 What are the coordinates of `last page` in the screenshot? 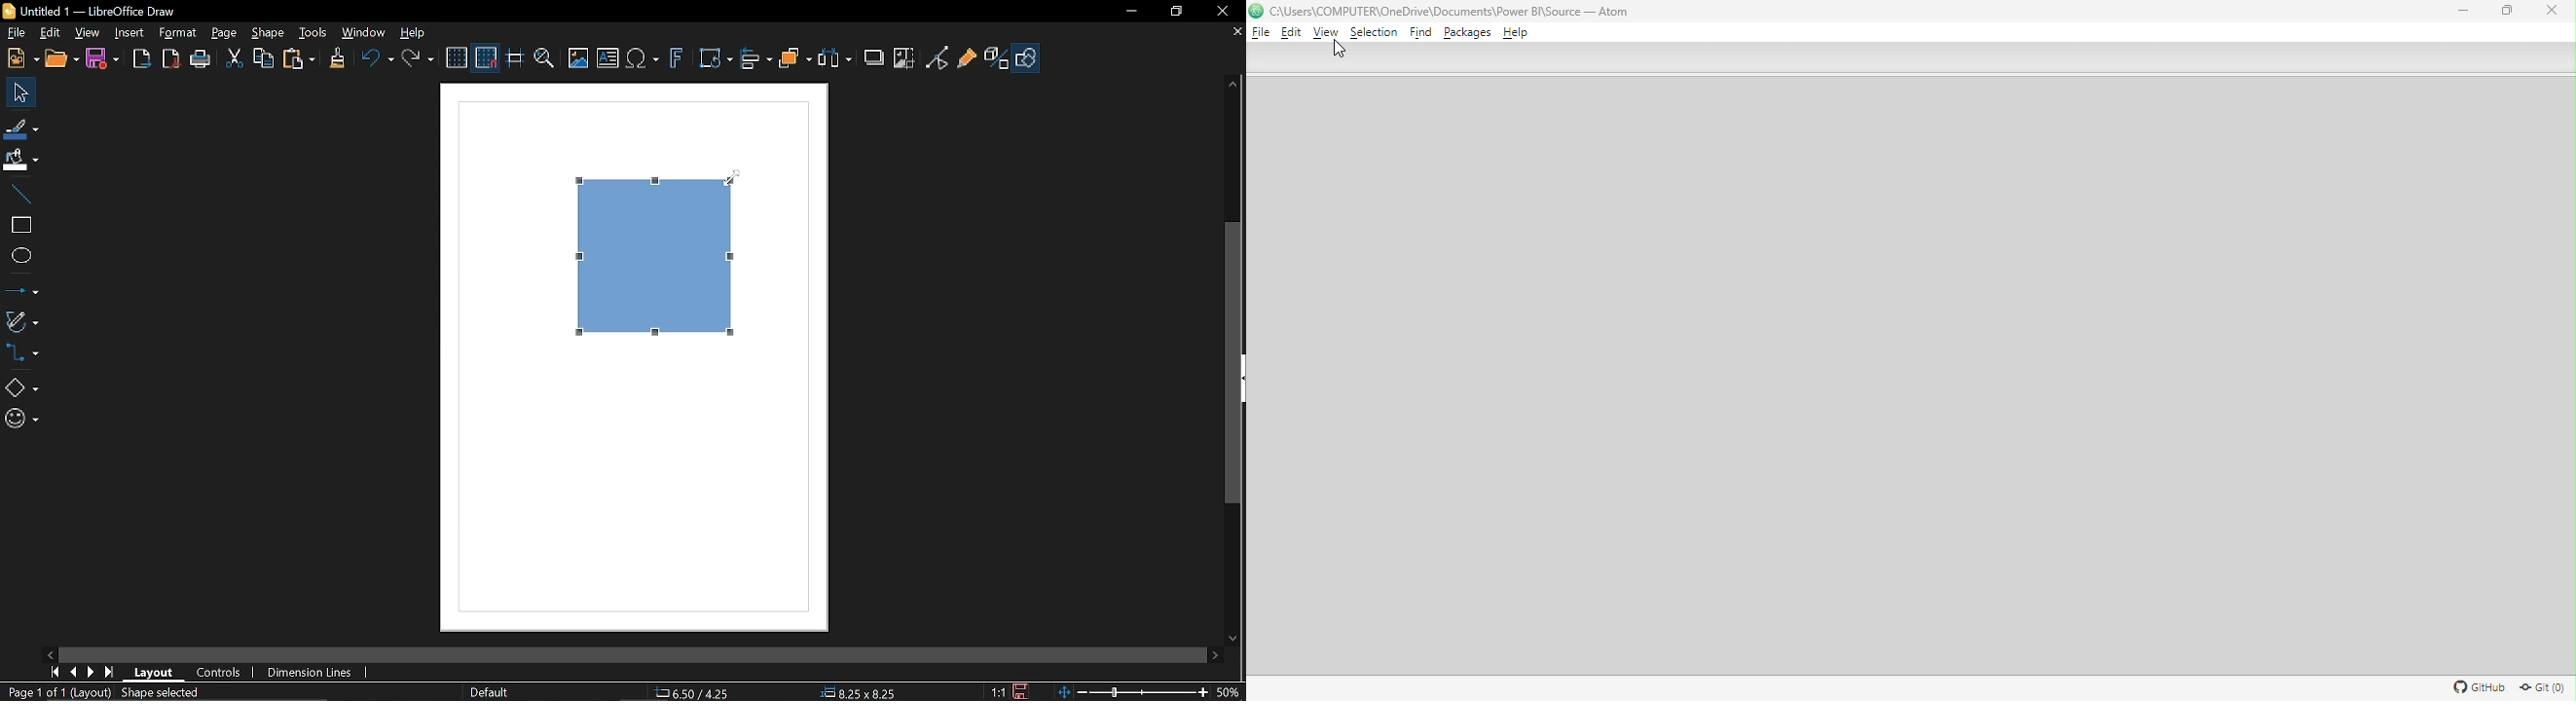 It's located at (109, 672).